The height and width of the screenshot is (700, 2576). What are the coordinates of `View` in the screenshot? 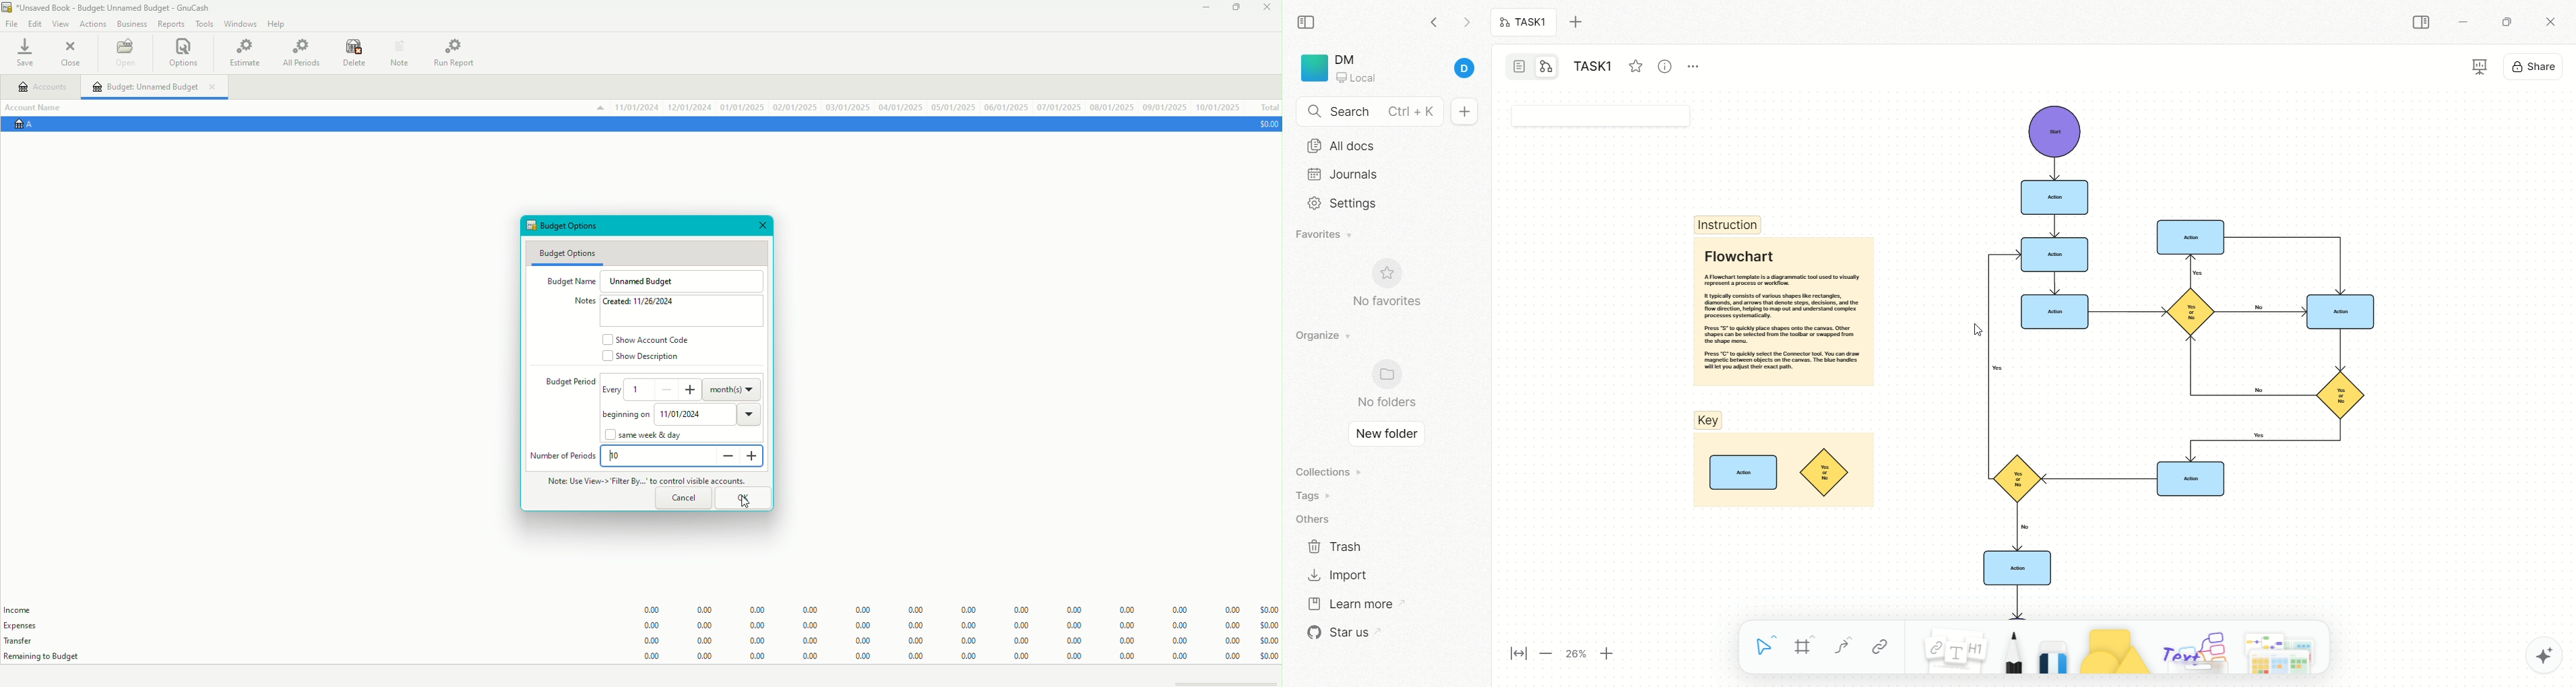 It's located at (60, 25).